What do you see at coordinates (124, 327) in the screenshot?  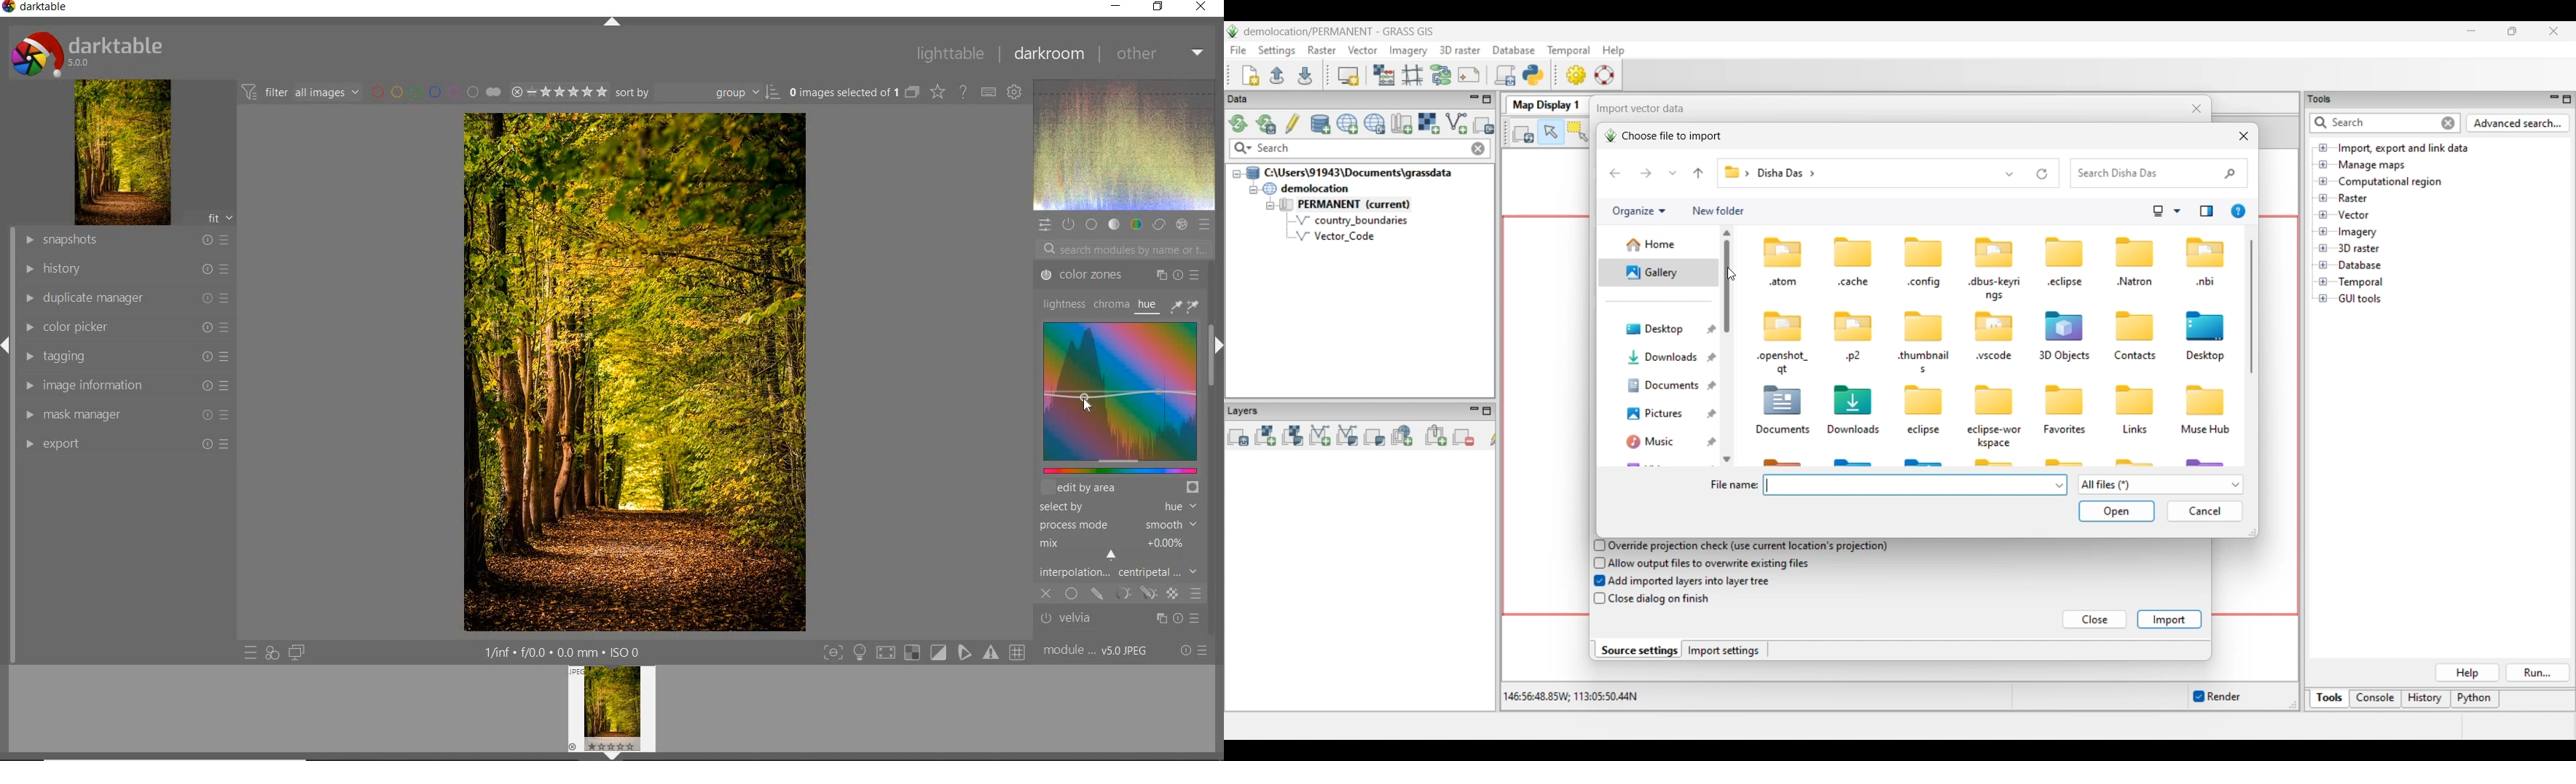 I see `COLOR PICKER` at bounding box center [124, 327].